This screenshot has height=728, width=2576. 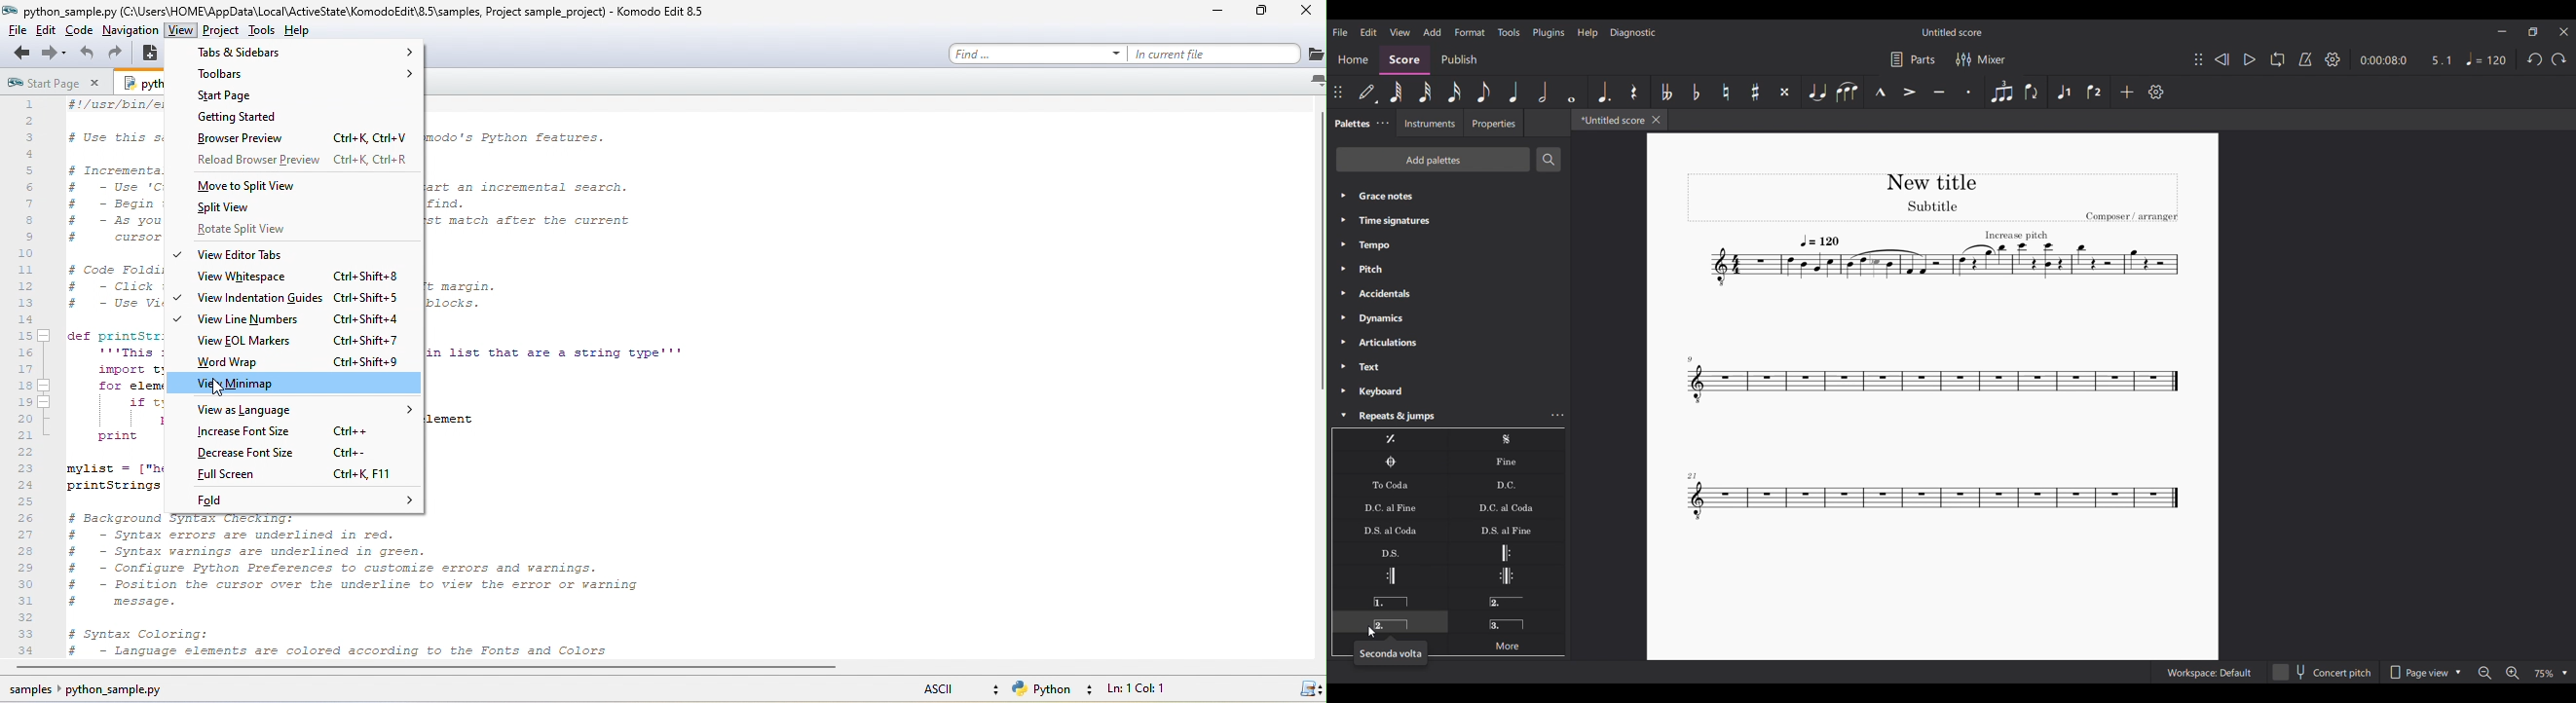 I want to click on Left (start) repeat sign, so click(x=1506, y=553).